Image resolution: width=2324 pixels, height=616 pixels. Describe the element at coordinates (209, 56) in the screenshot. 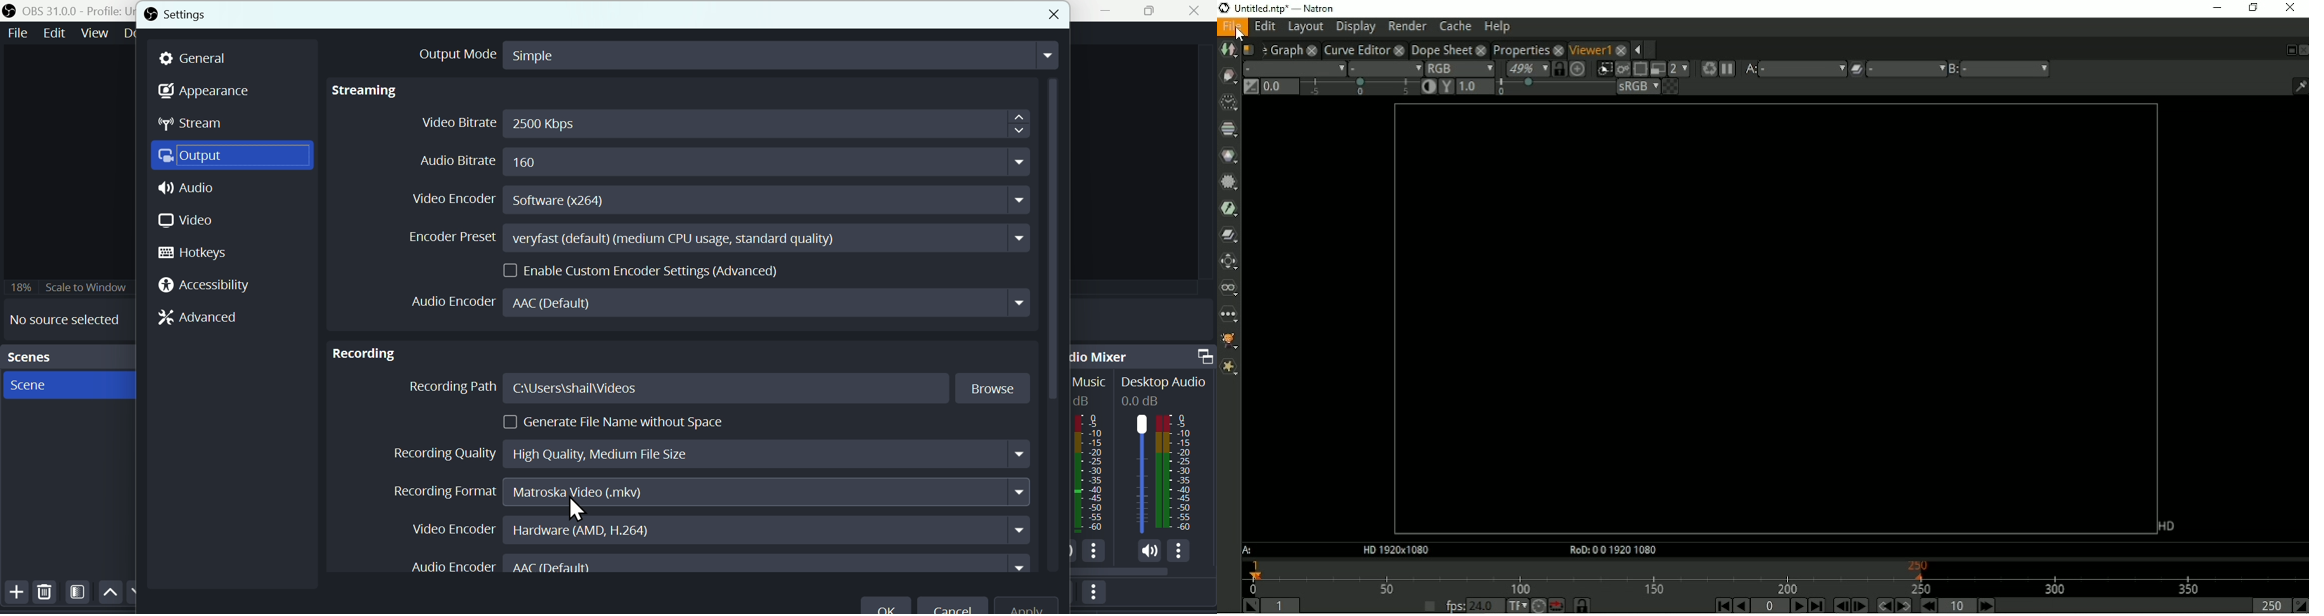

I see `general` at that location.